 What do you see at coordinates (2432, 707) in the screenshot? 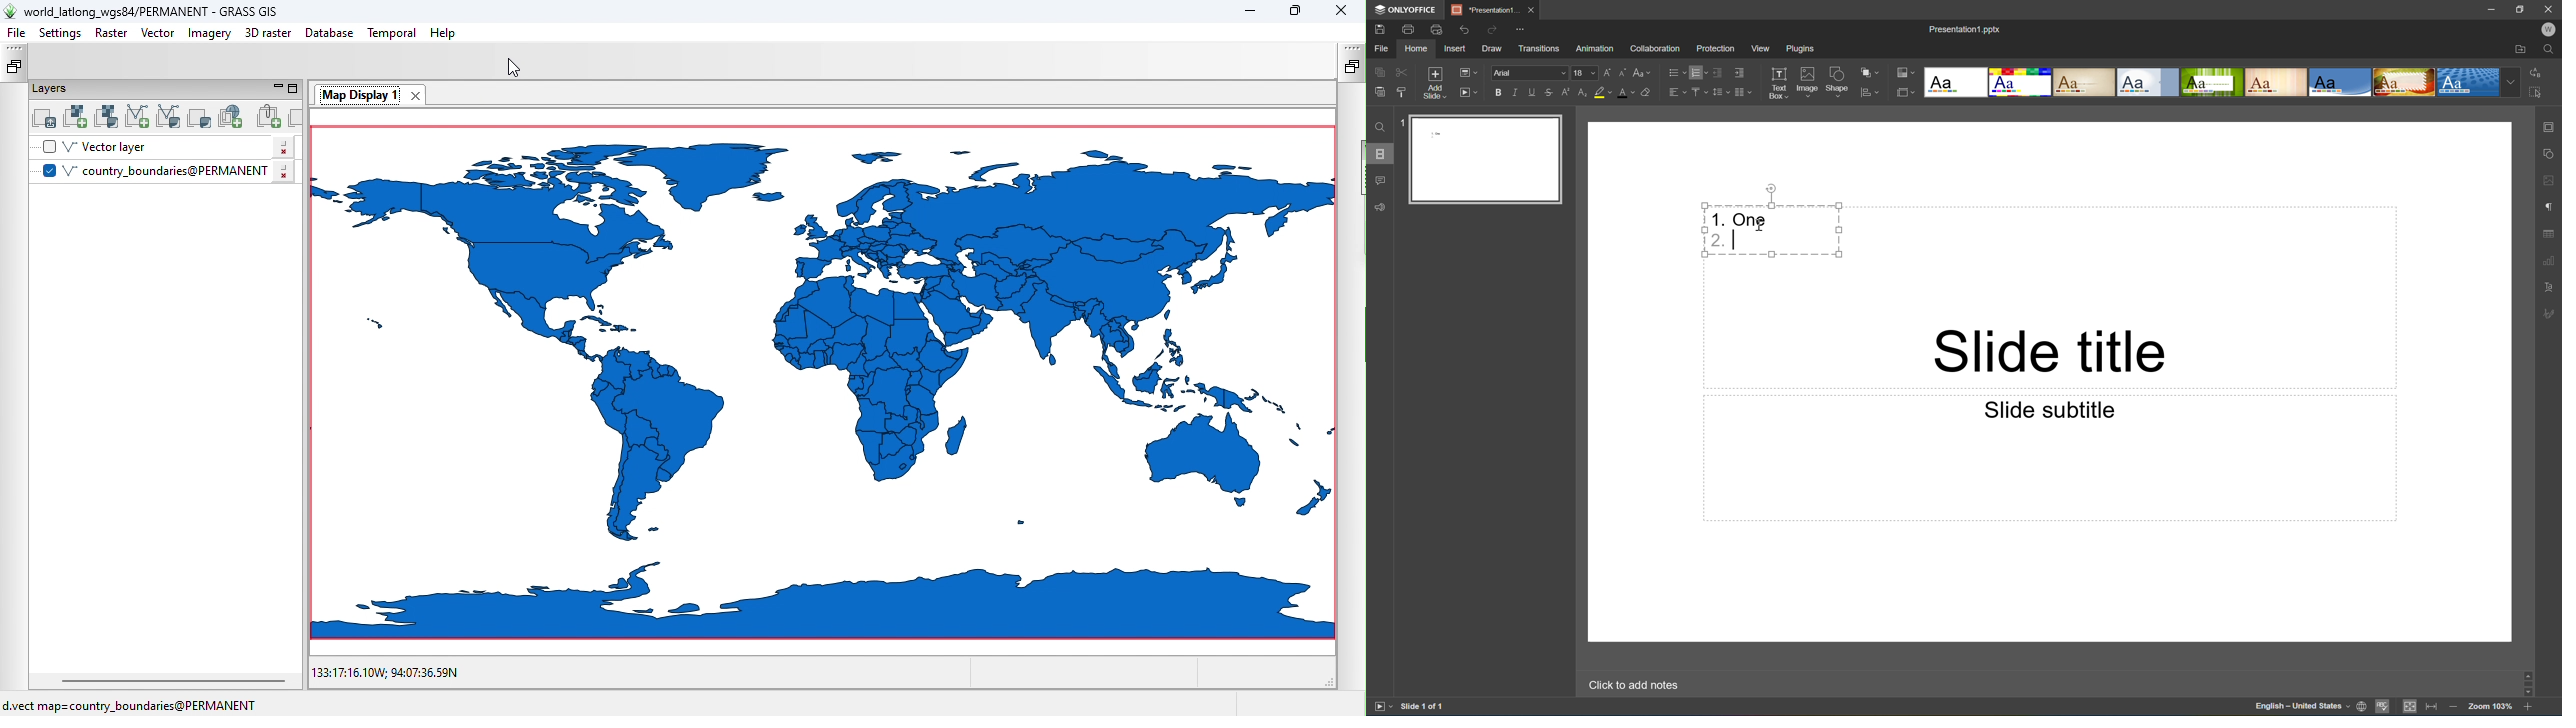
I see `Fit to width` at bounding box center [2432, 707].